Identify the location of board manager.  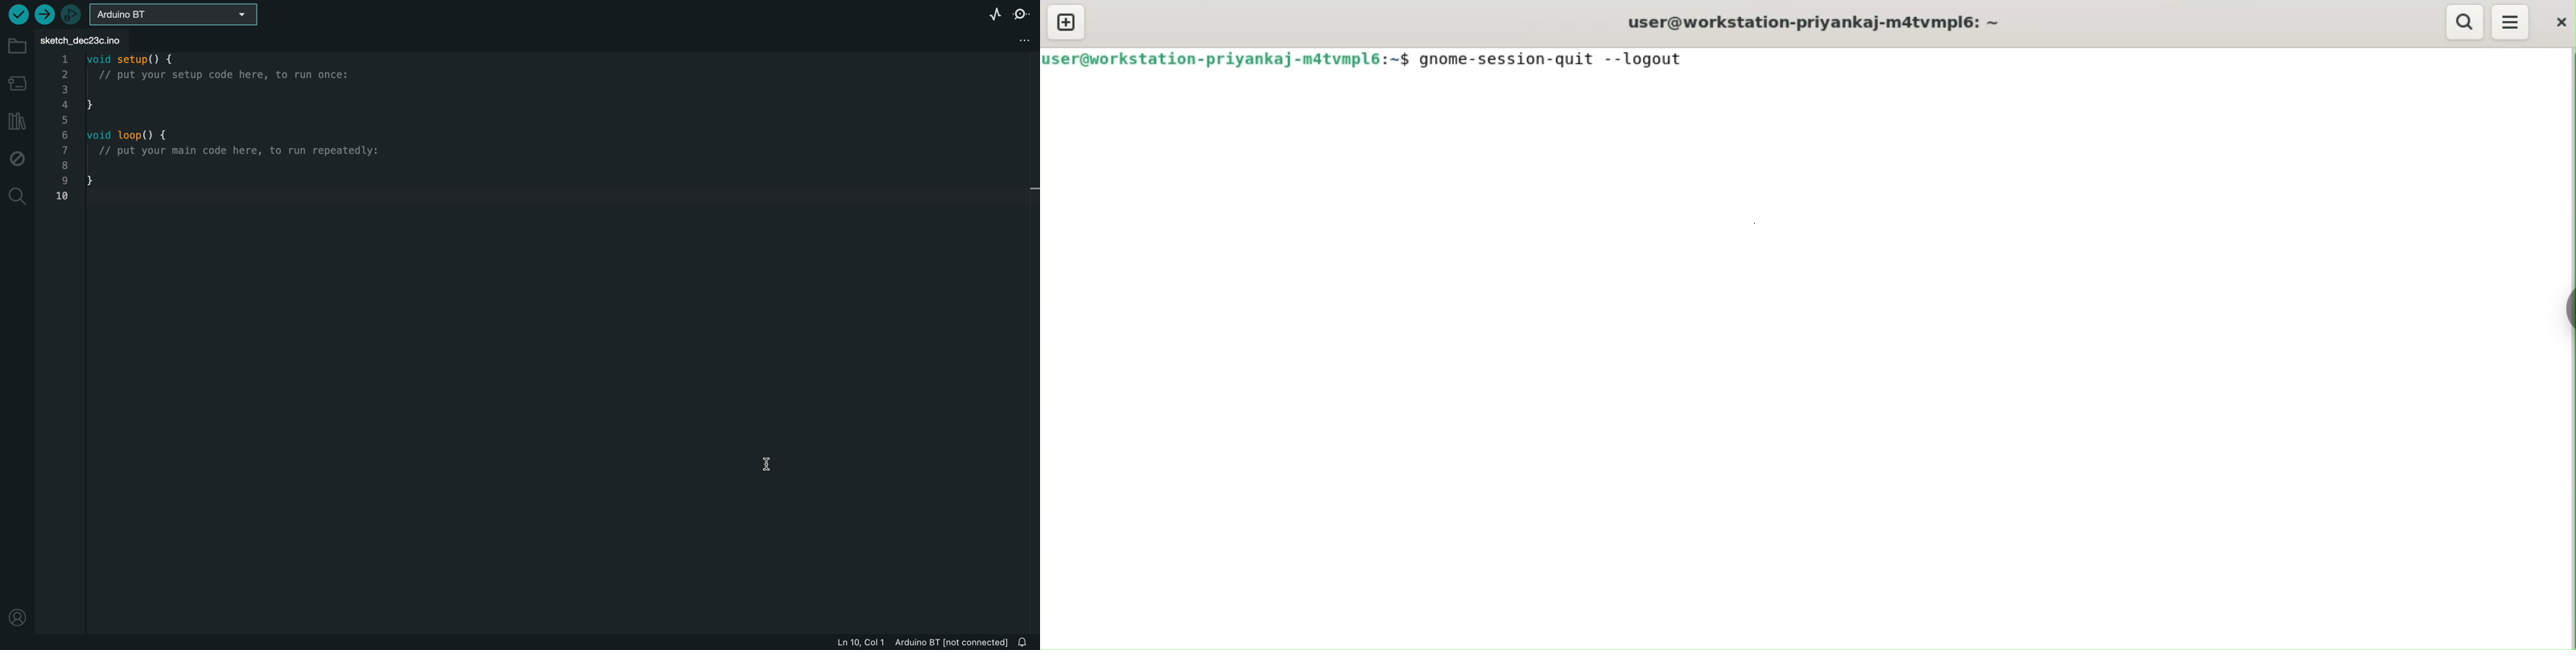
(17, 83).